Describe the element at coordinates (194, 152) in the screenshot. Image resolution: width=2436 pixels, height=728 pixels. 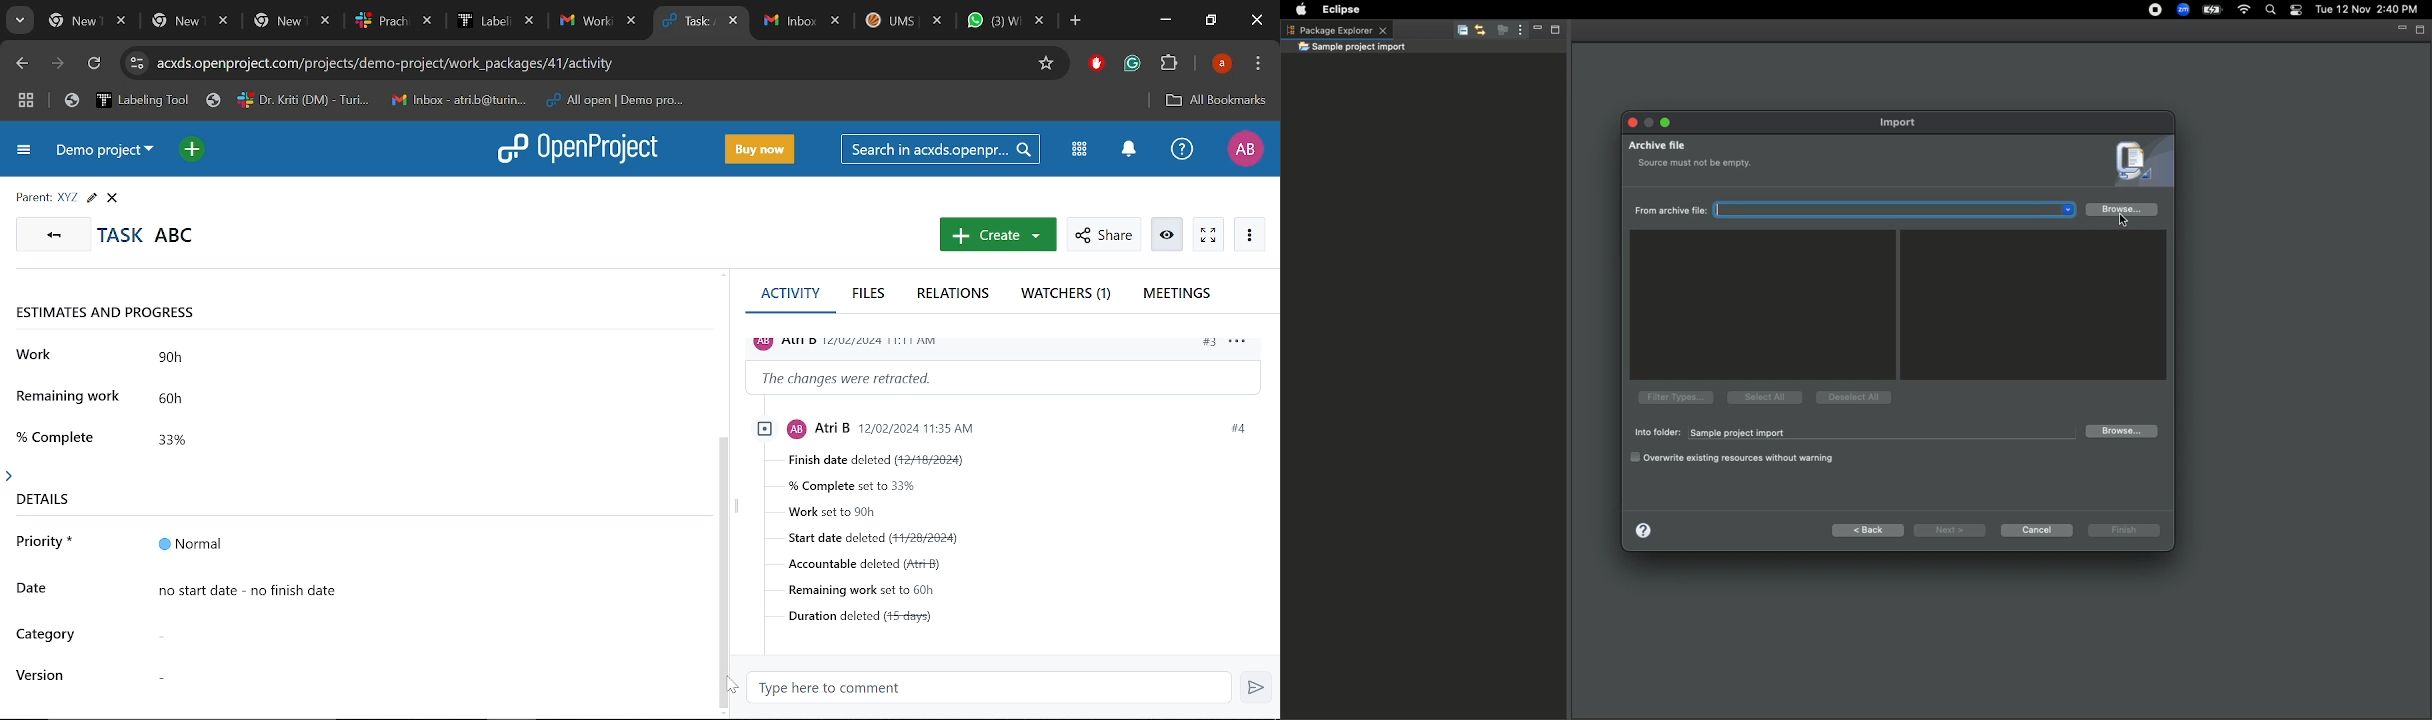
I see `Open quick add menu` at that location.